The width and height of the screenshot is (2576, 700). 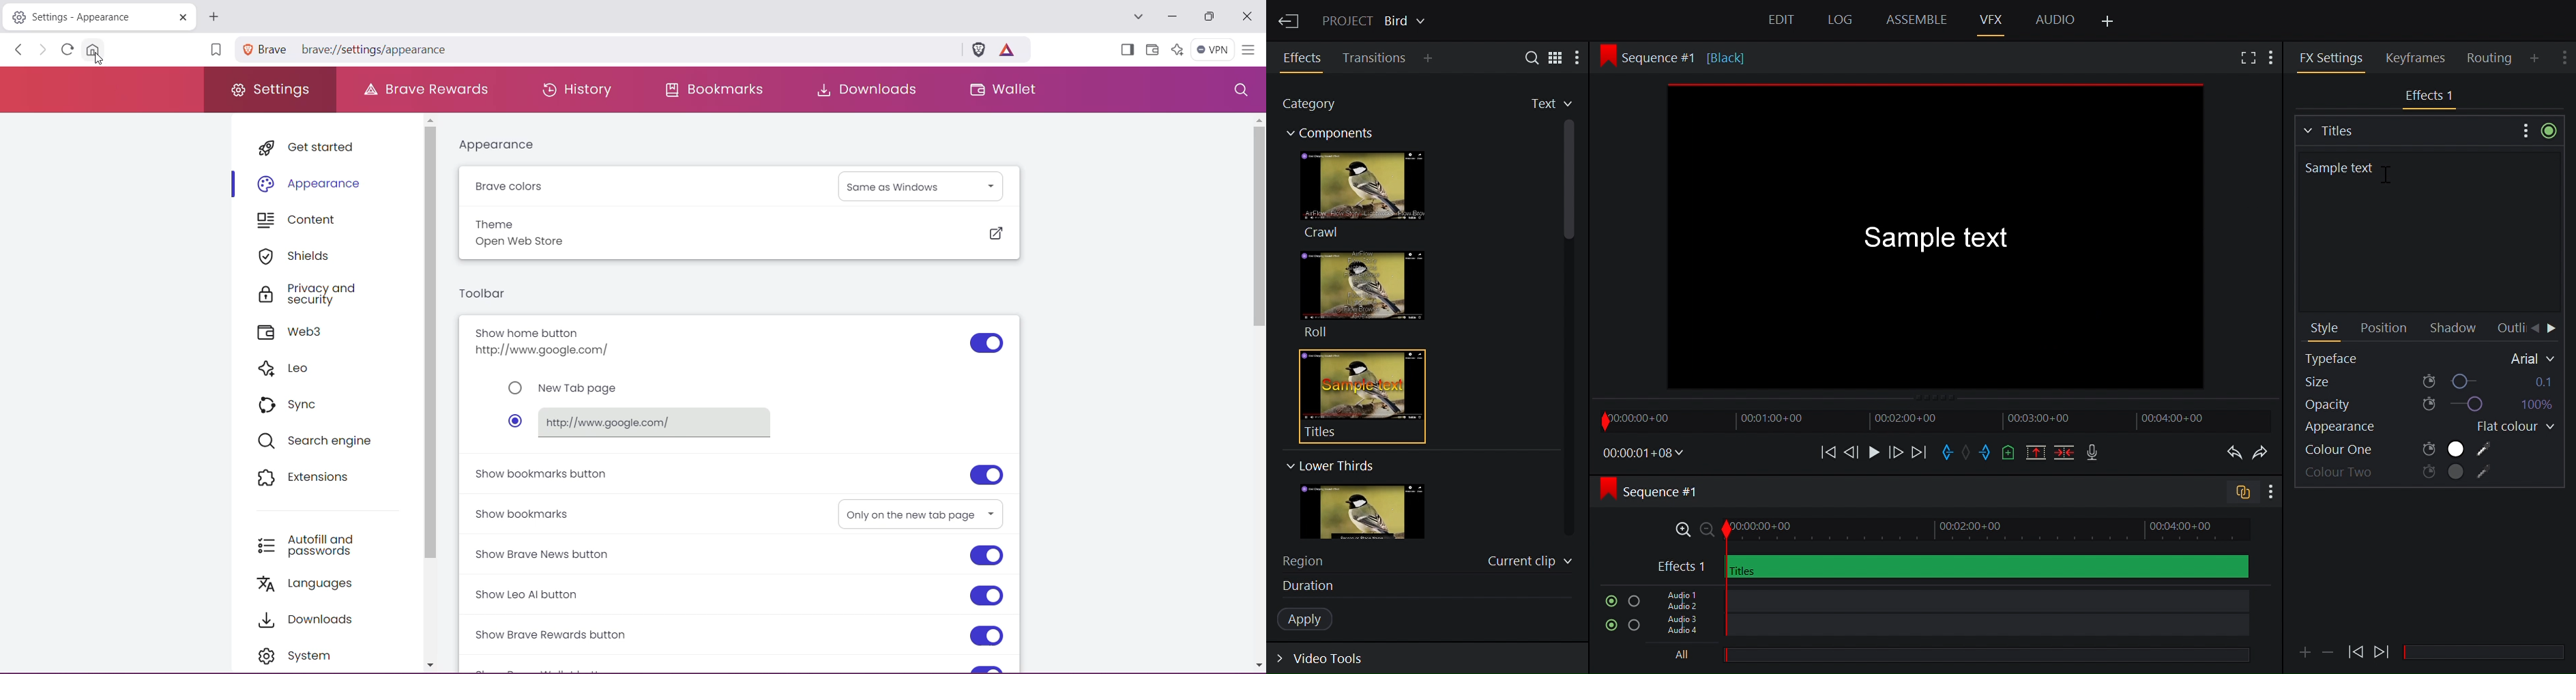 What do you see at coordinates (2457, 329) in the screenshot?
I see `Shadow` at bounding box center [2457, 329].